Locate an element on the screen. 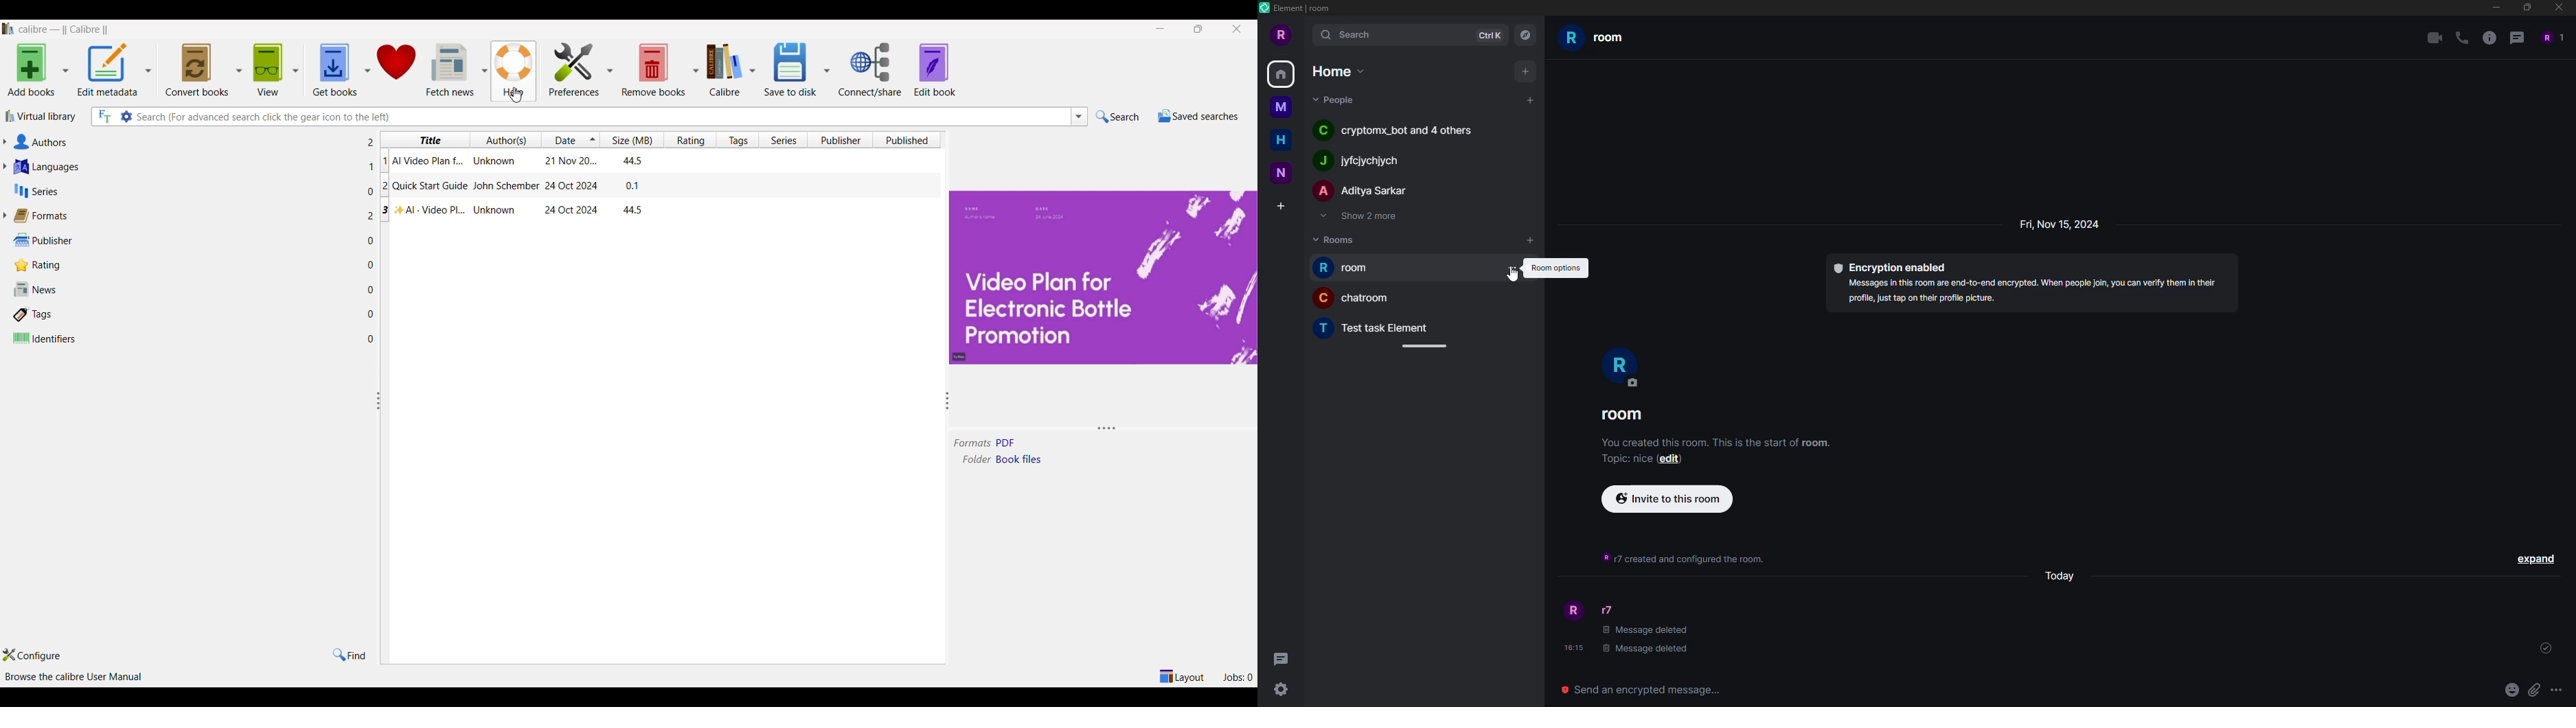 The image size is (2576, 728). Show interface in a smaller tab is located at coordinates (1198, 29).